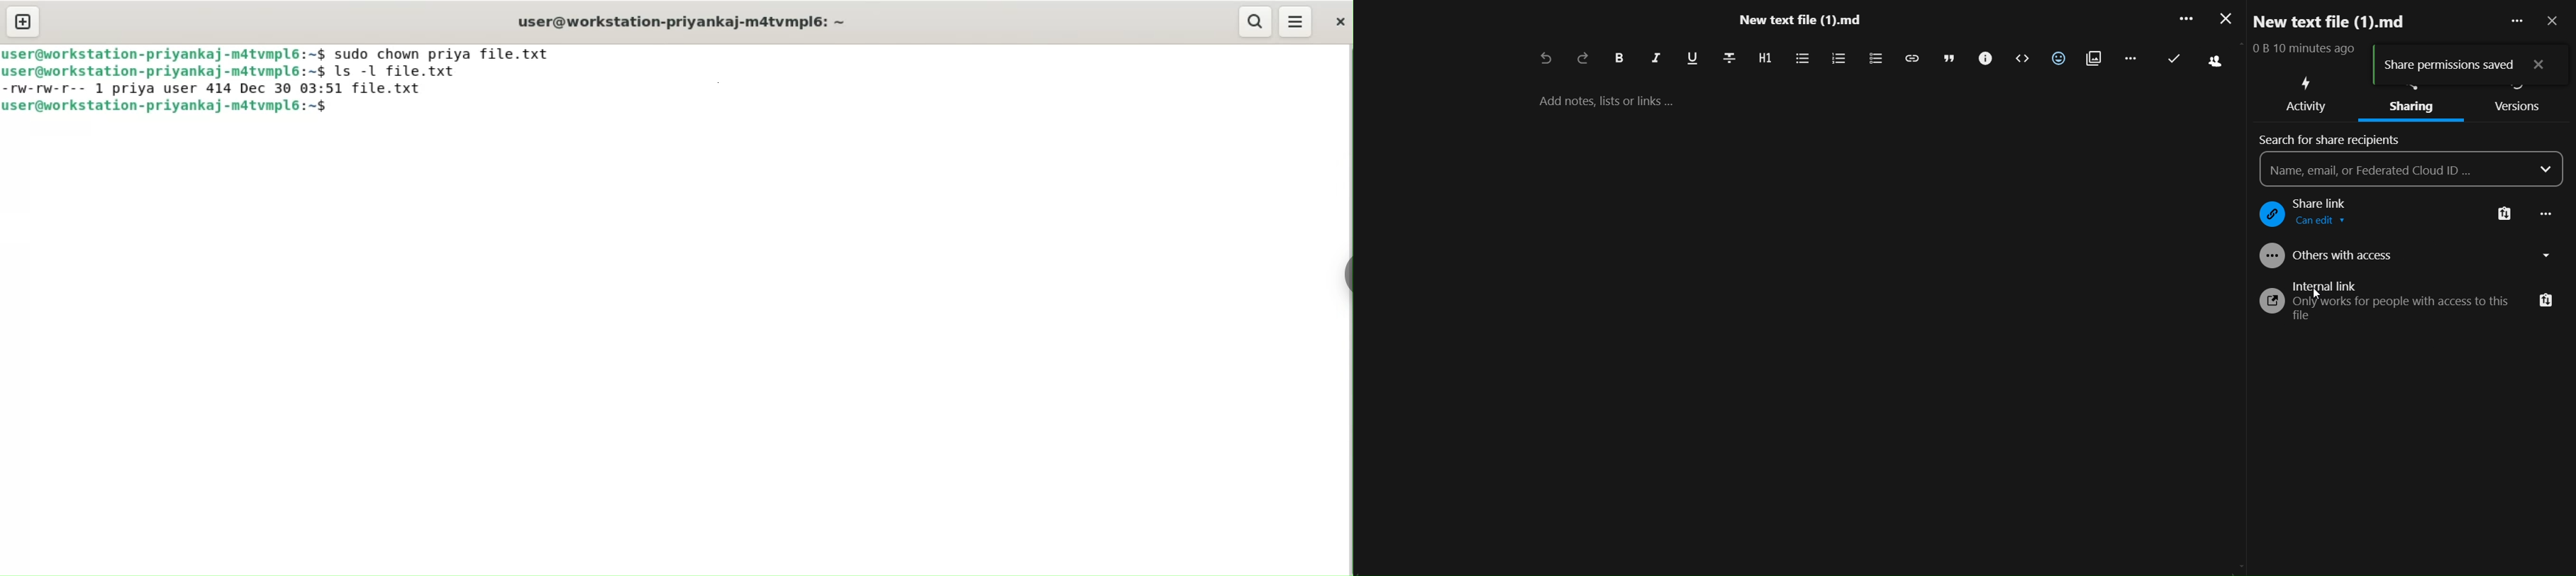  What do you see at coordinates (1799, 23) in the screenshot?
I see `file name` at bounding box center [1799, 23].